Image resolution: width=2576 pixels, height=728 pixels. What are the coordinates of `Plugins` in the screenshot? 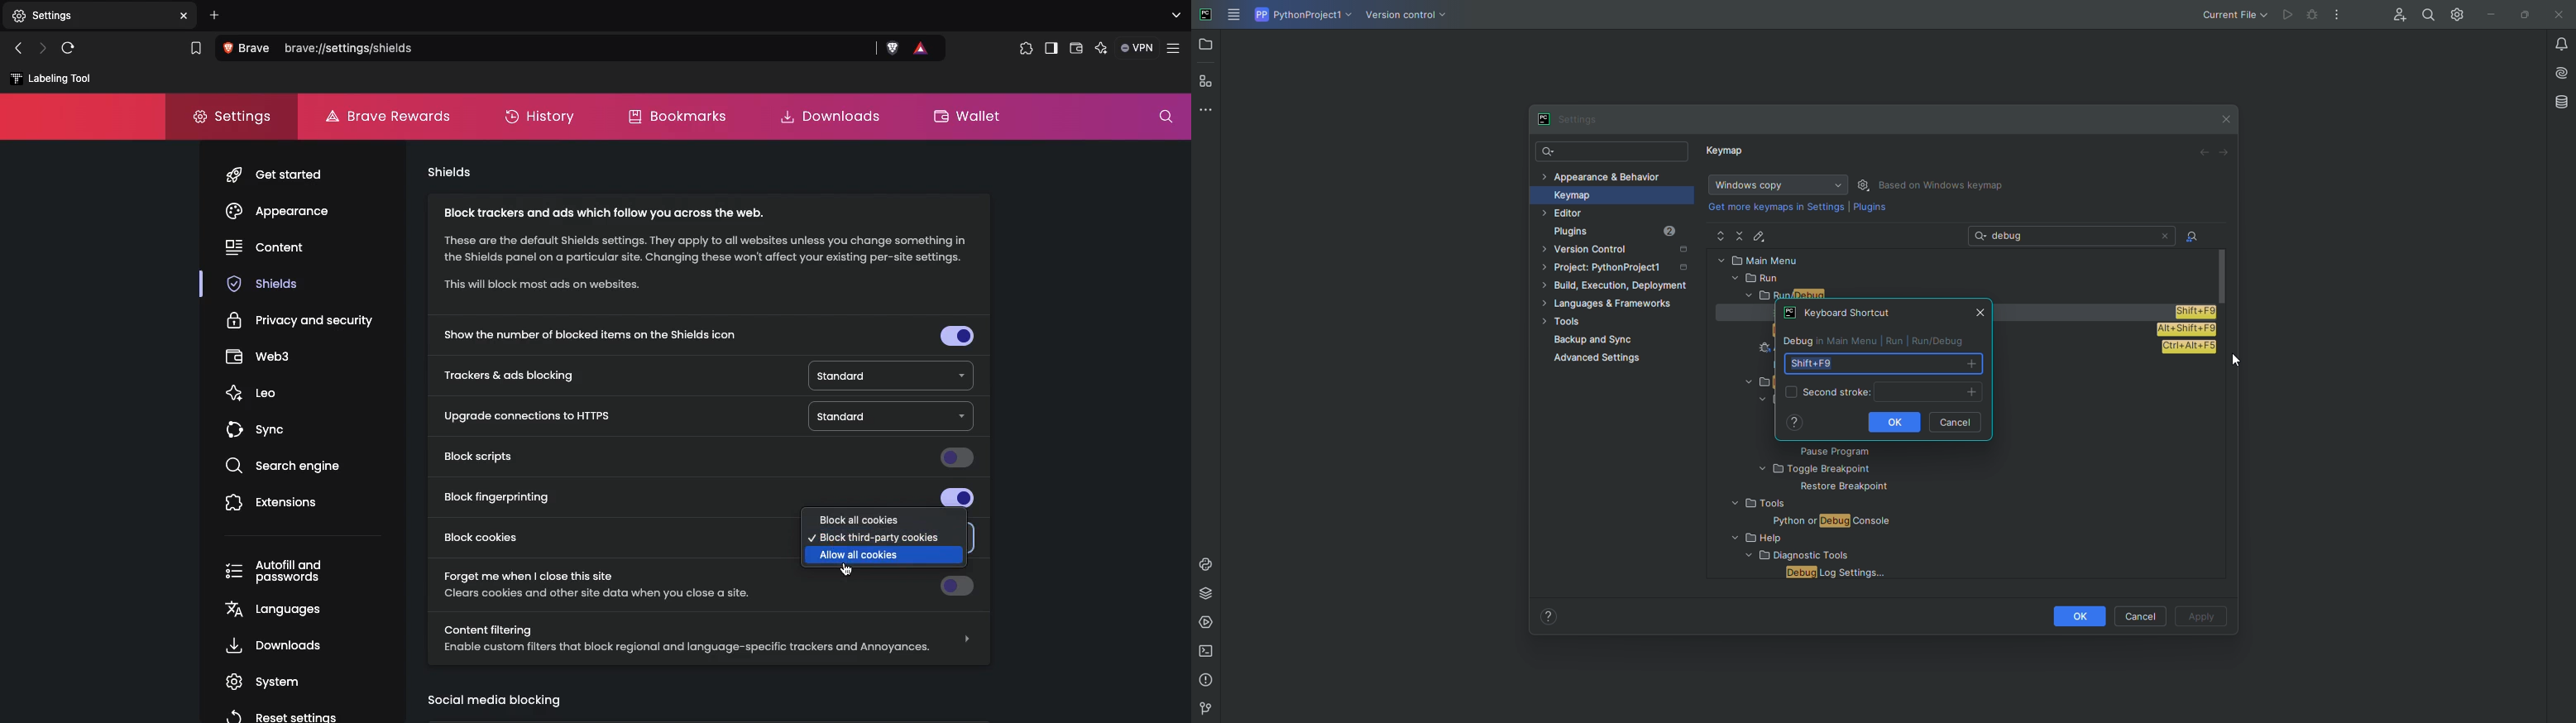 It's located at (1870, 210).